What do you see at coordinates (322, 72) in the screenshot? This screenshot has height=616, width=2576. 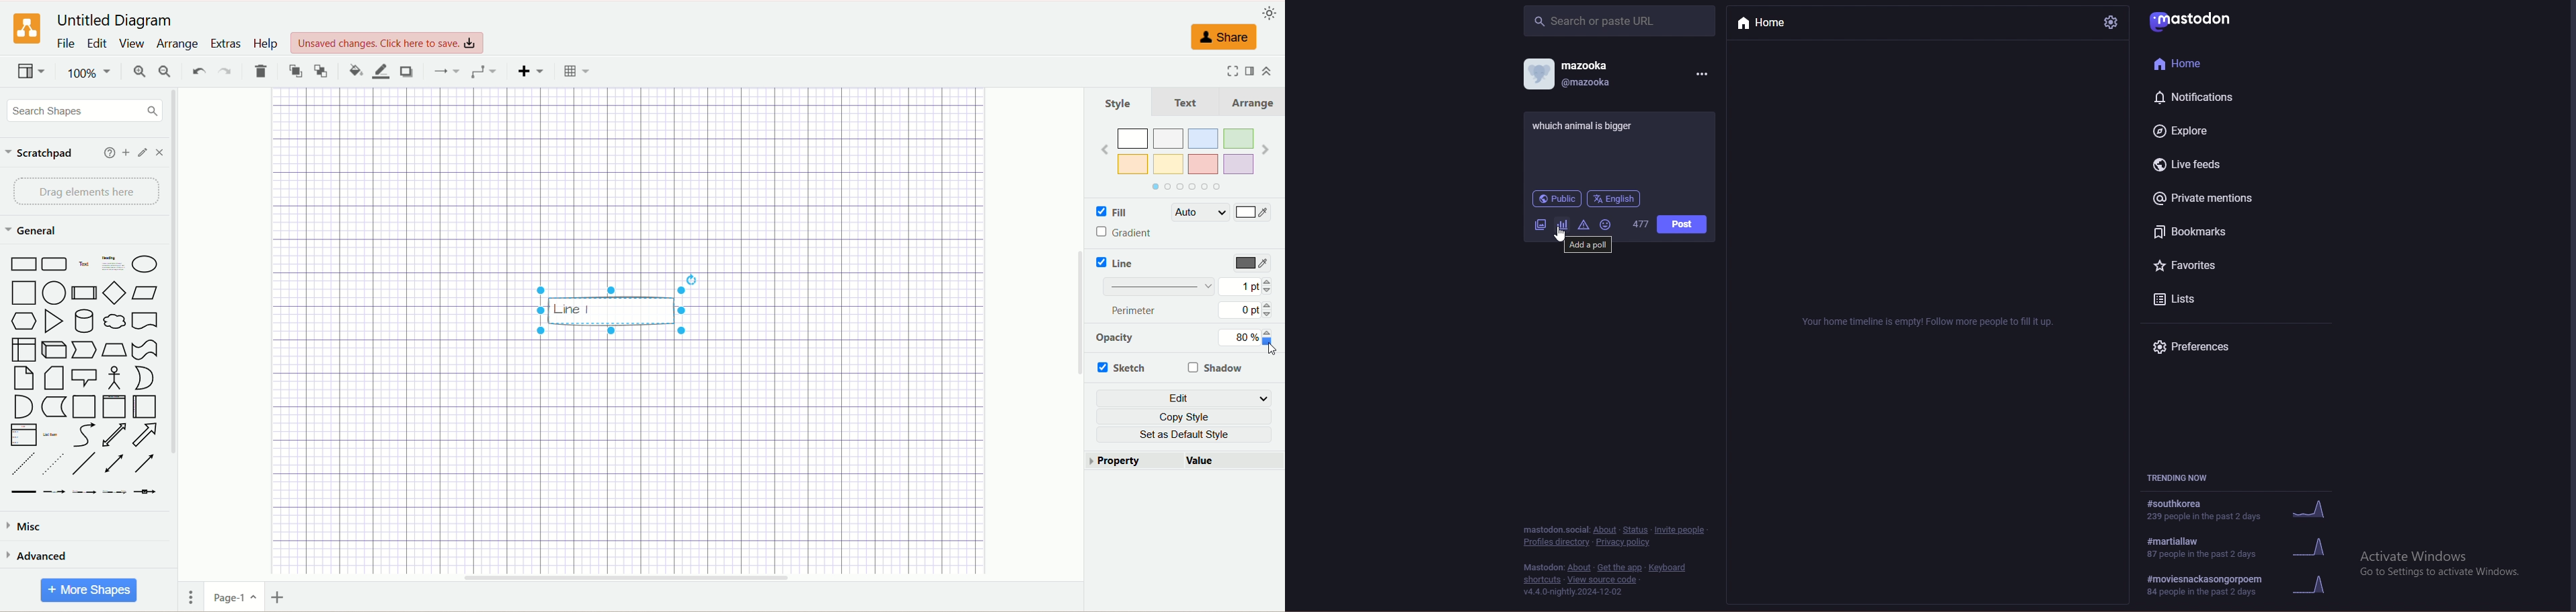 I see `to back` at bounding box center [322, 72].